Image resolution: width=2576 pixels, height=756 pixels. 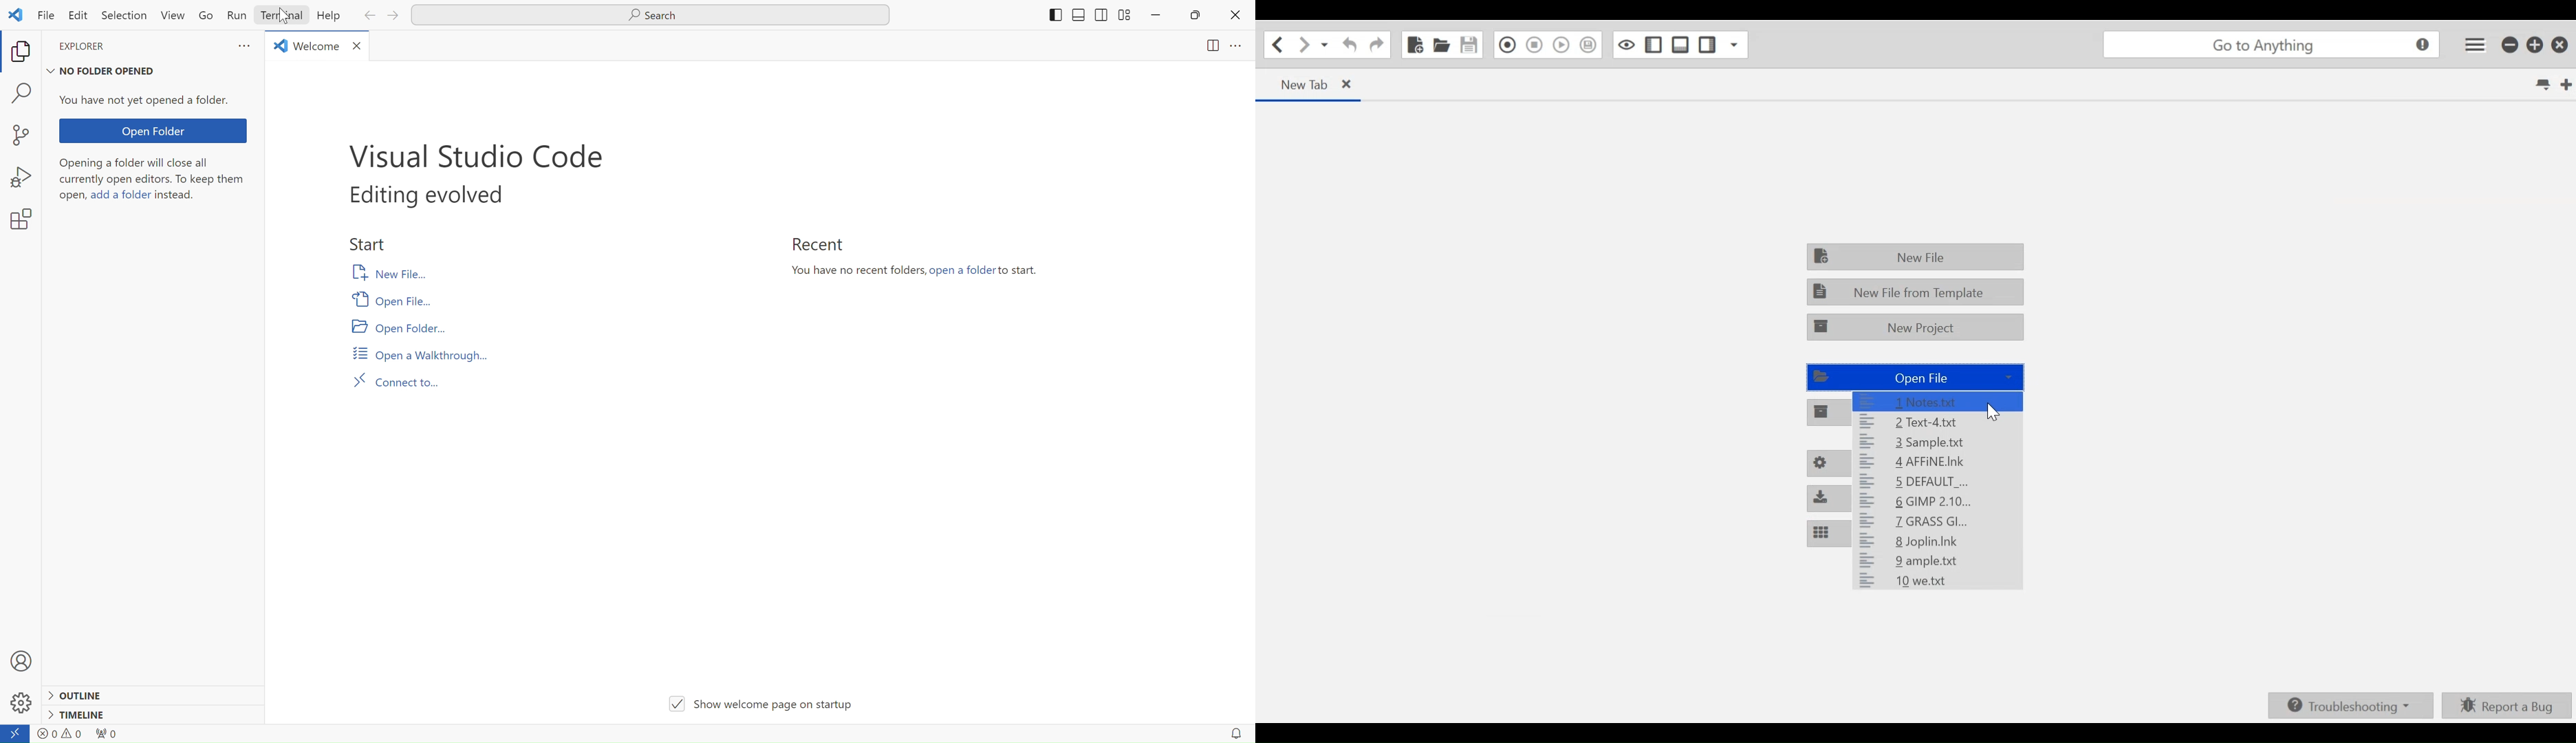 What do you see at coordinates (150, 101) in the screenshot?
I see `You have not yet opened a folder` at bounding box center [150, 101].